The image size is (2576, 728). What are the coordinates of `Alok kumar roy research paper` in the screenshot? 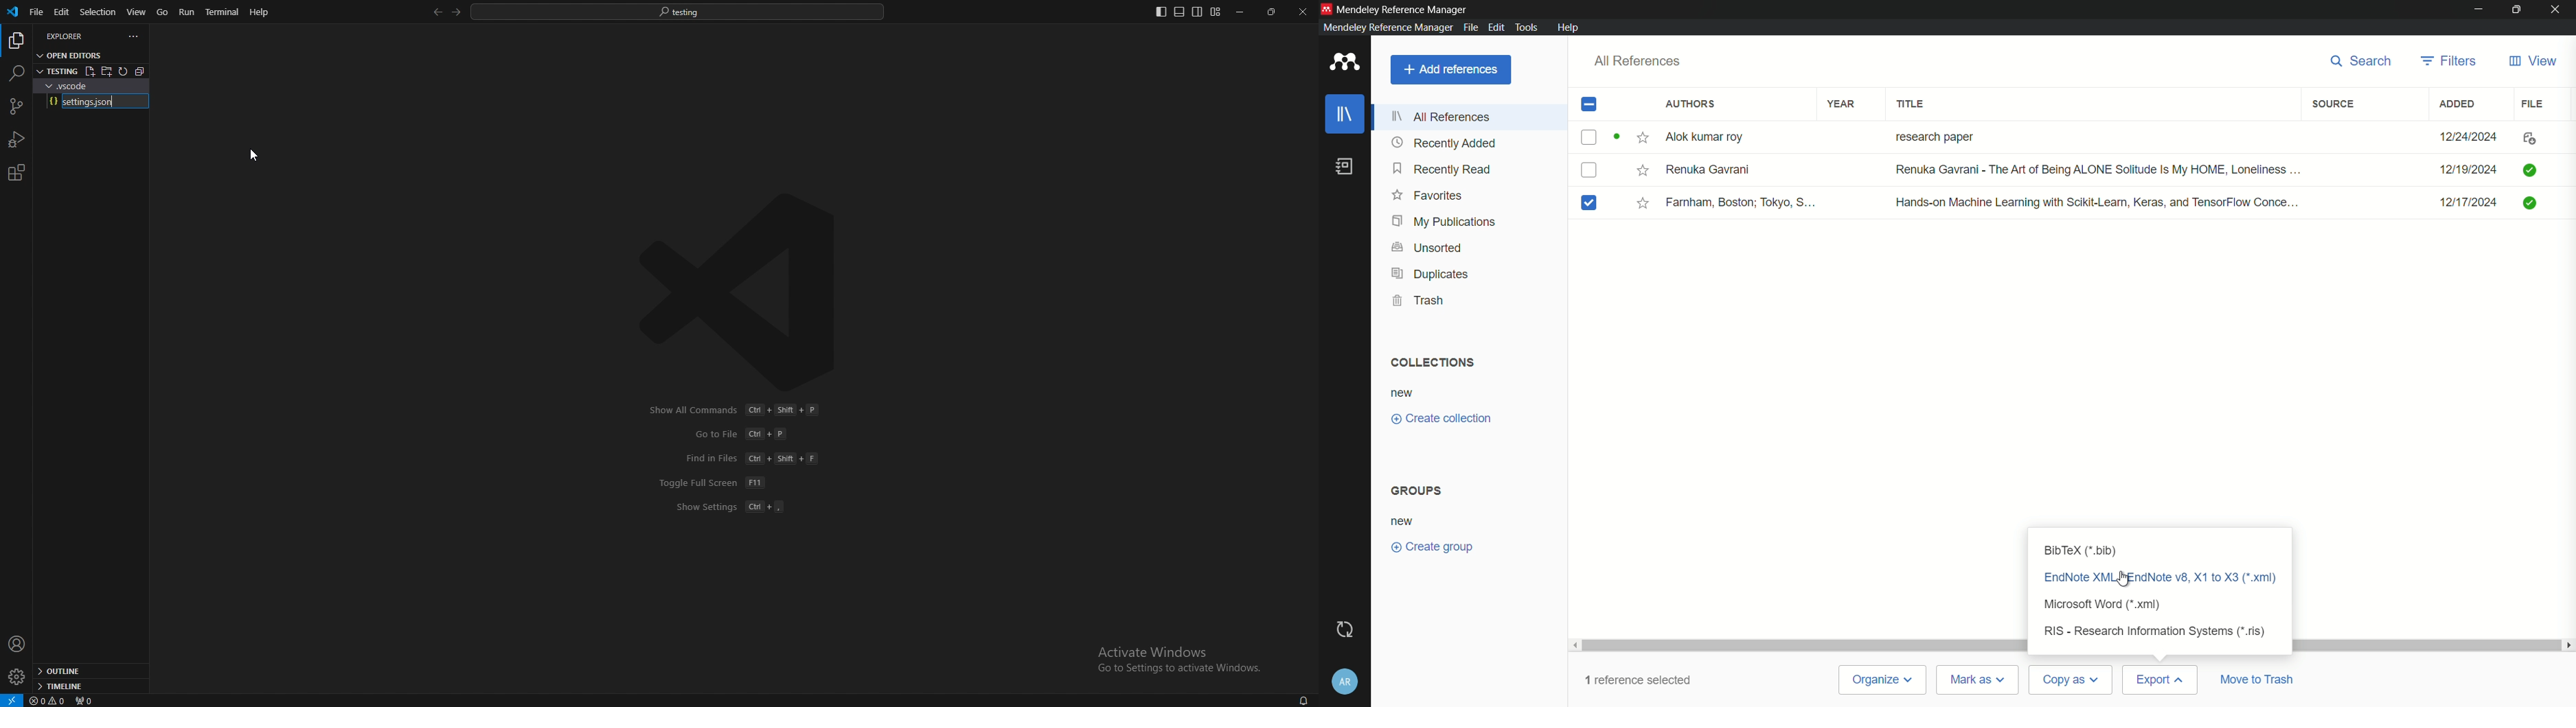 It's located at (1827, 138).